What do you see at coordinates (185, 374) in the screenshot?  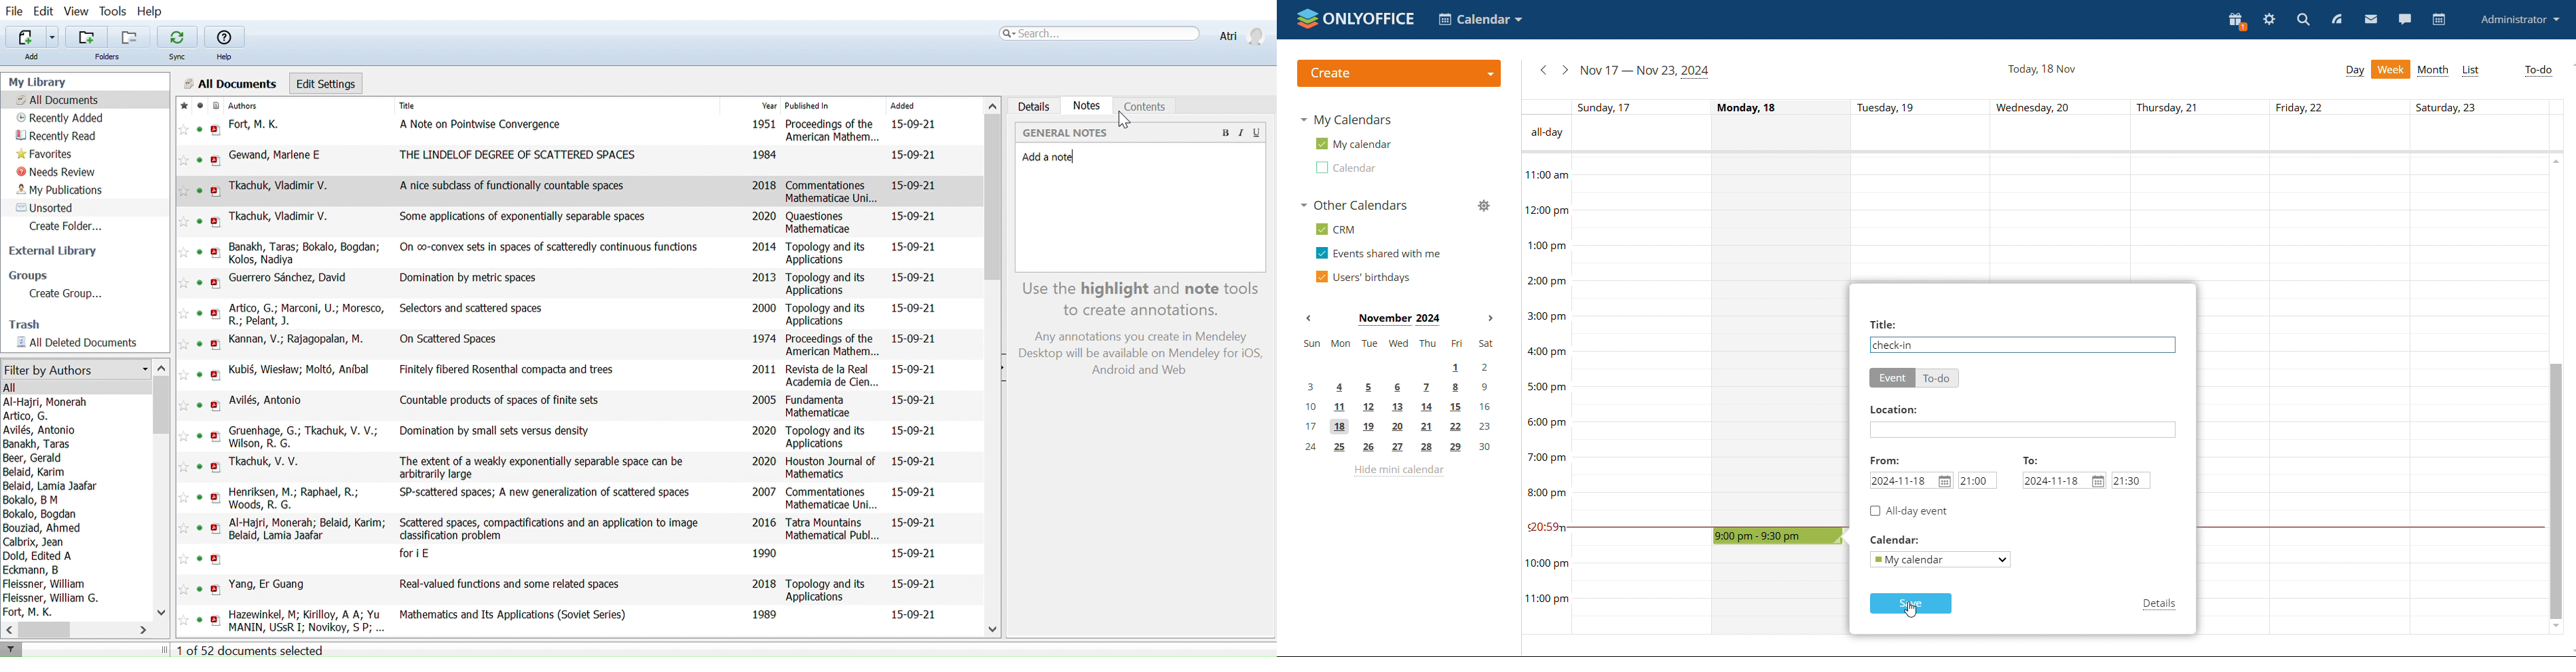 I see `Add this reference to favorites` at bounding box center [185, 374].